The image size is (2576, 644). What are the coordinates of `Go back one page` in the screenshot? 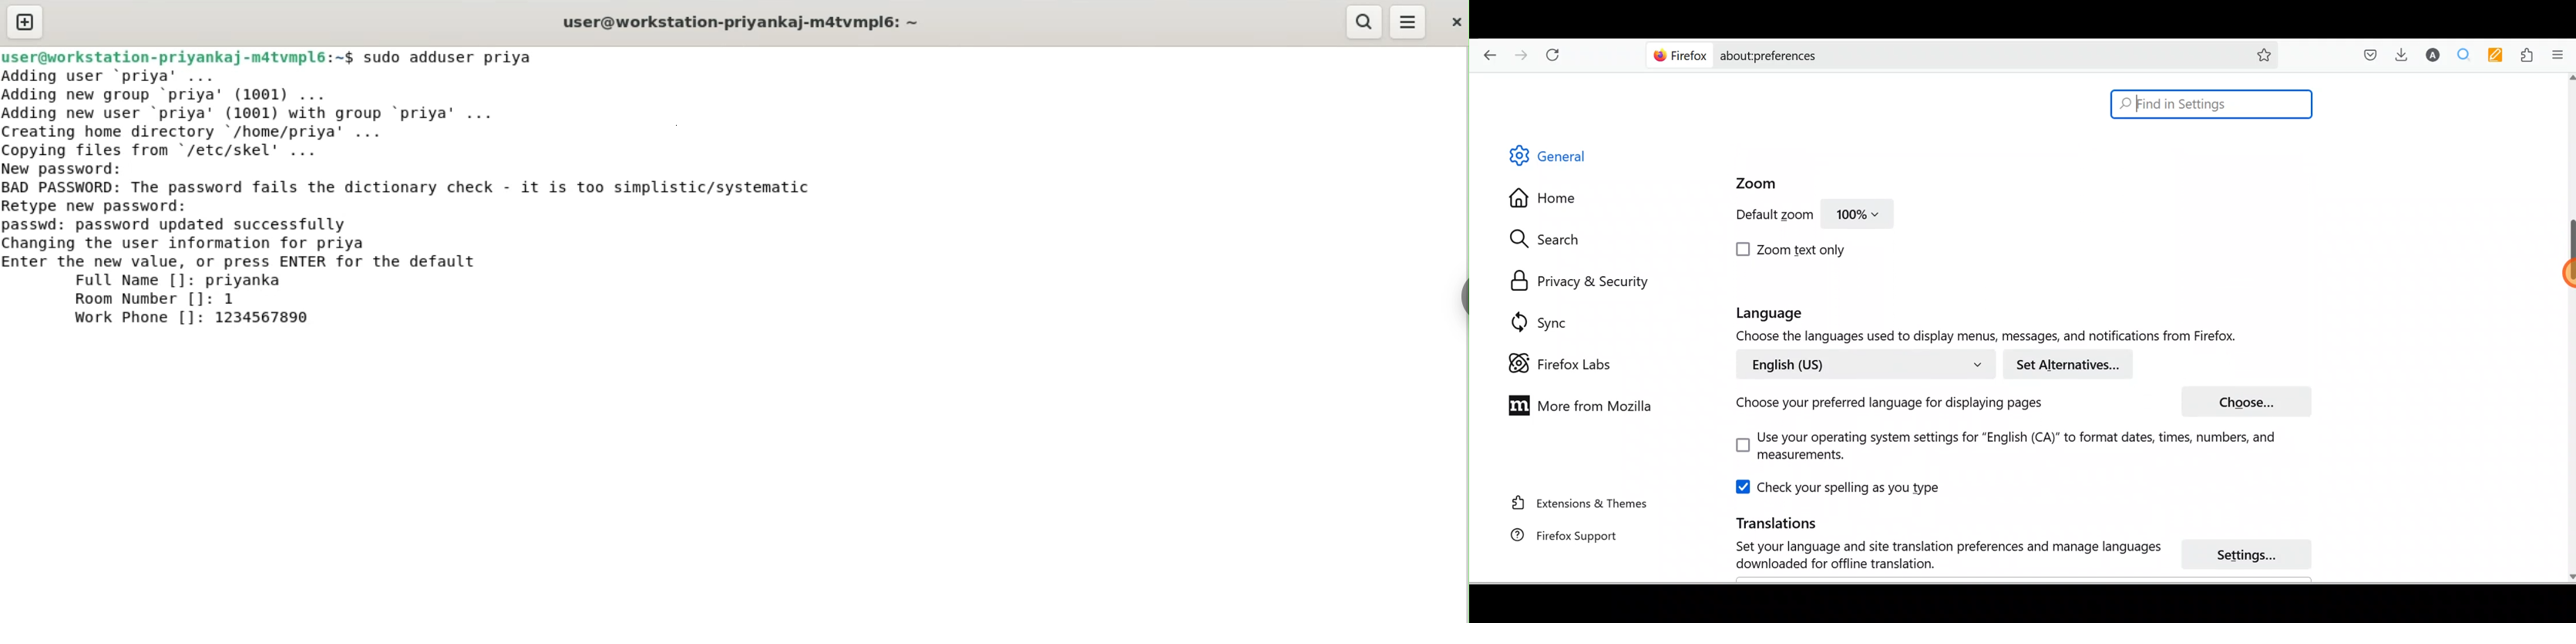 It's located at (1485, 52).